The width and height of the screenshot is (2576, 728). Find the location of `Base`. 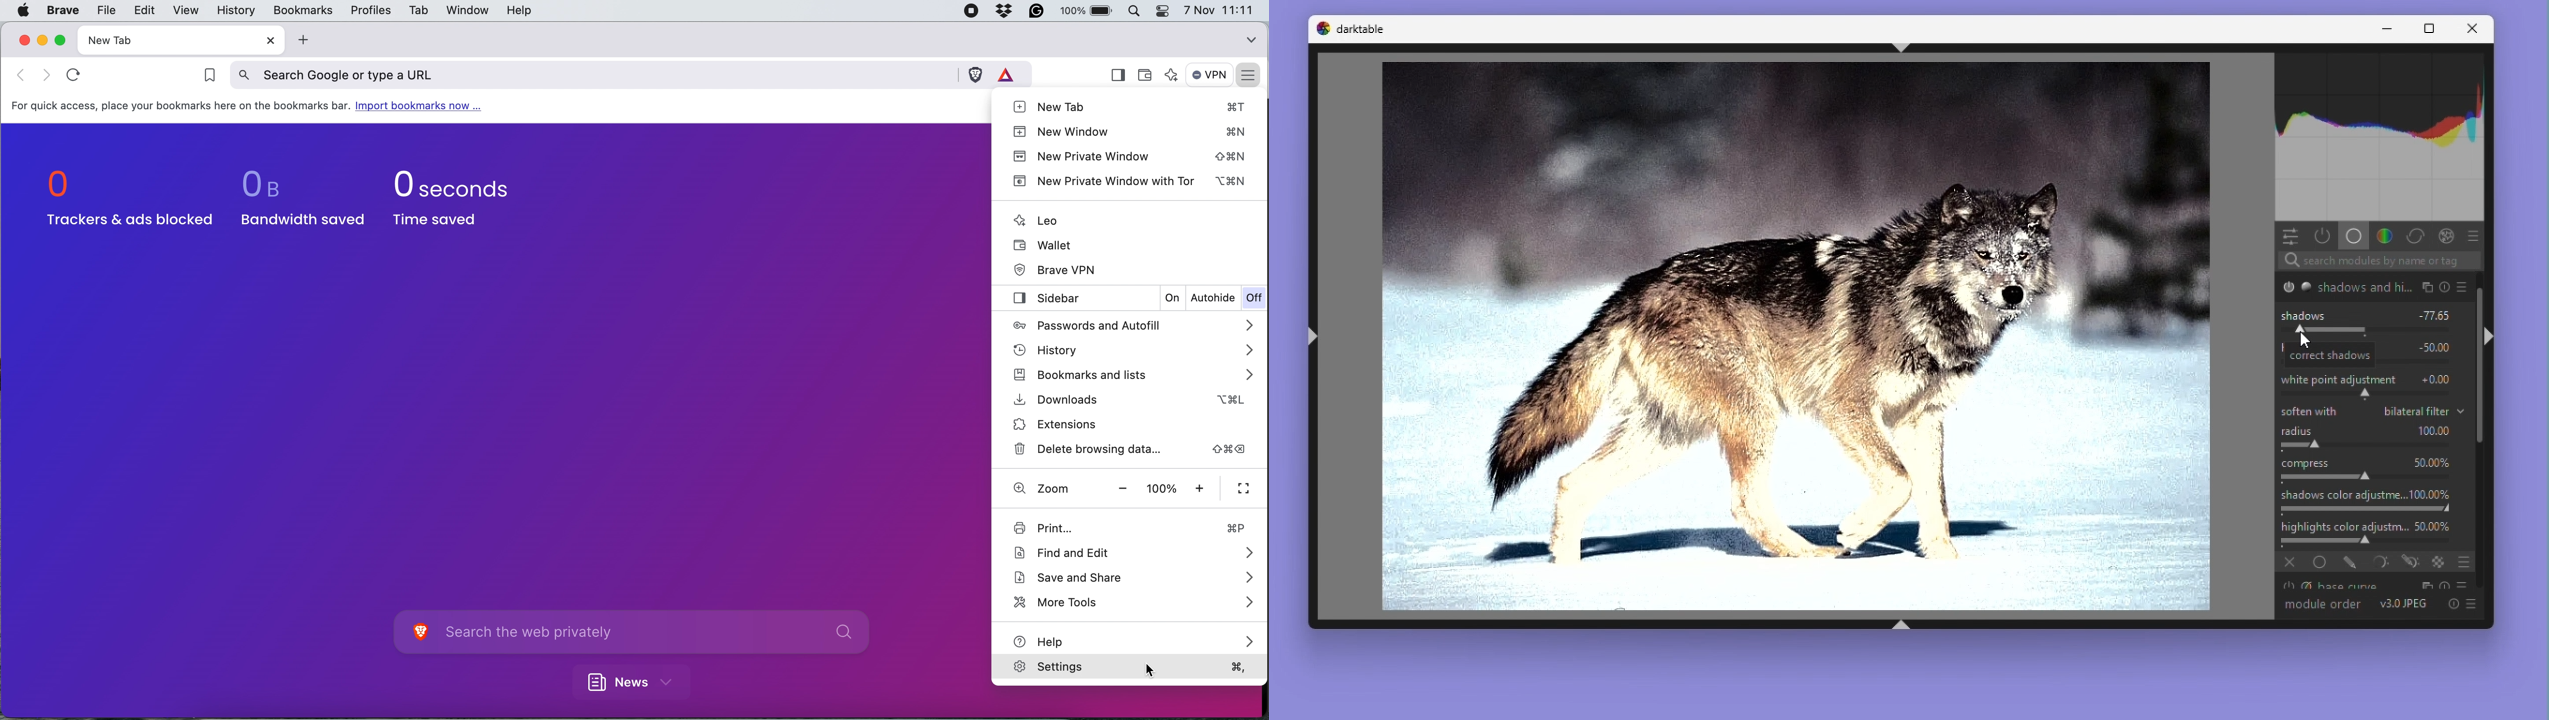

Base is located at coordinates (2353, 236).